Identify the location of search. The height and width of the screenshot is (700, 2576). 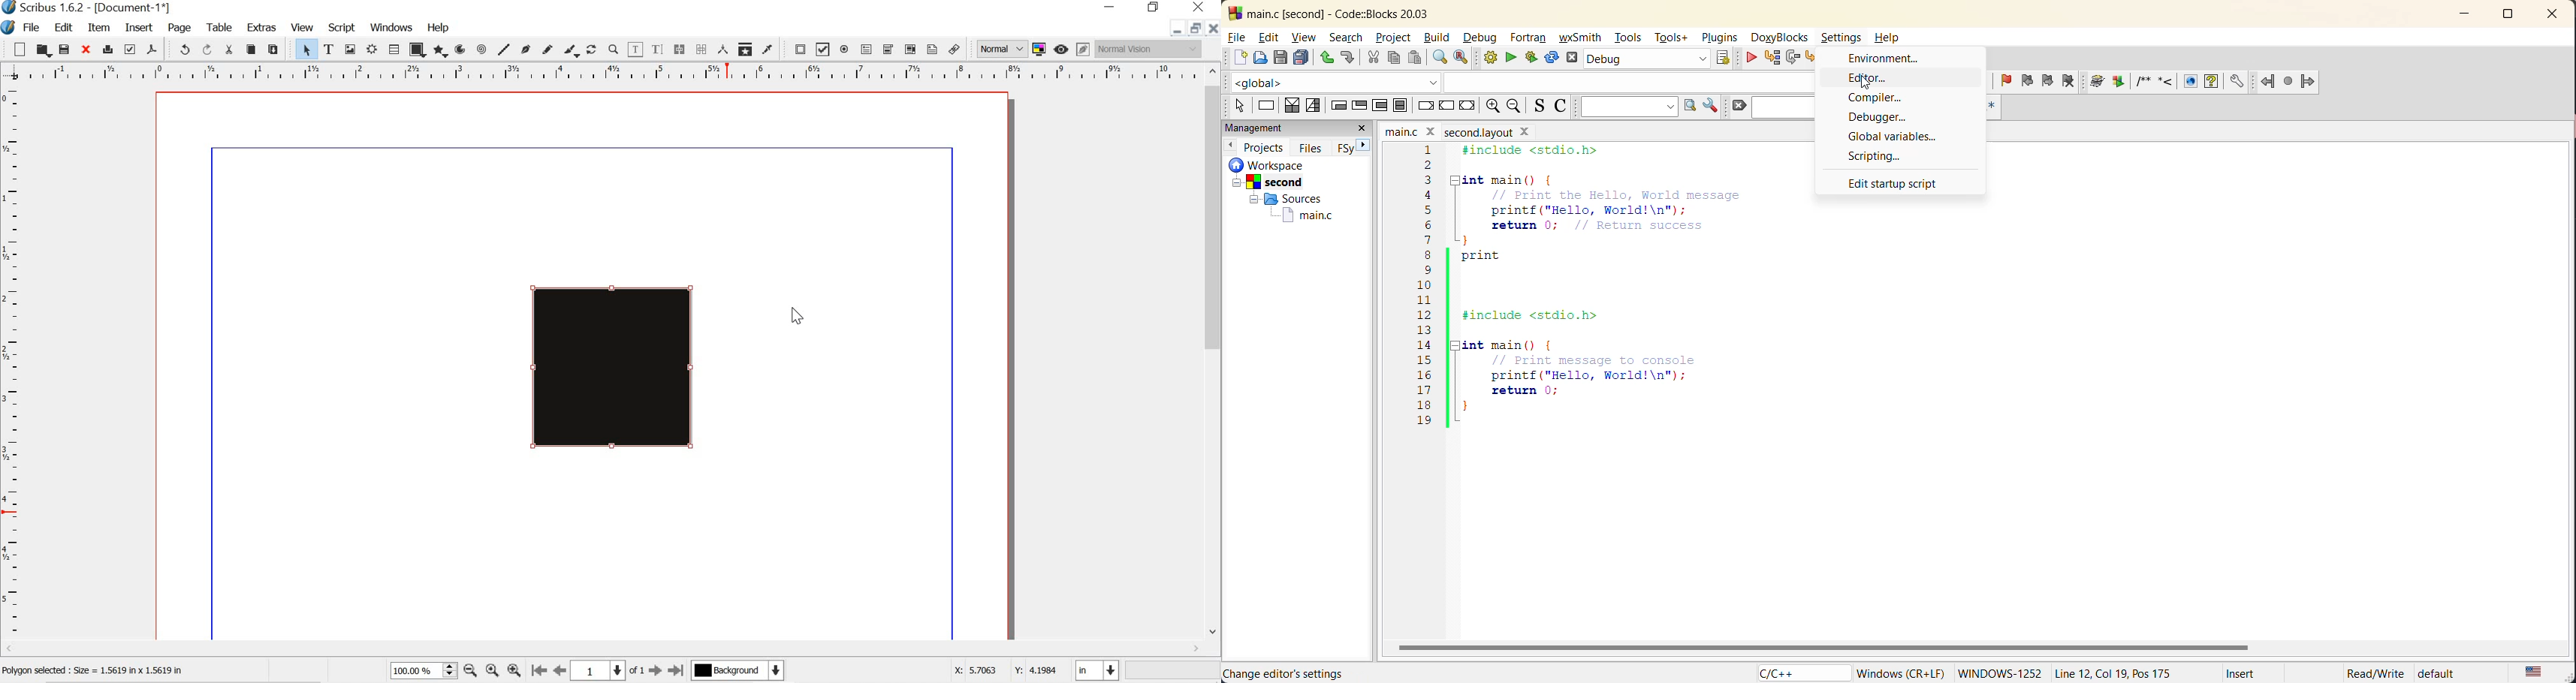
(1782, 107).